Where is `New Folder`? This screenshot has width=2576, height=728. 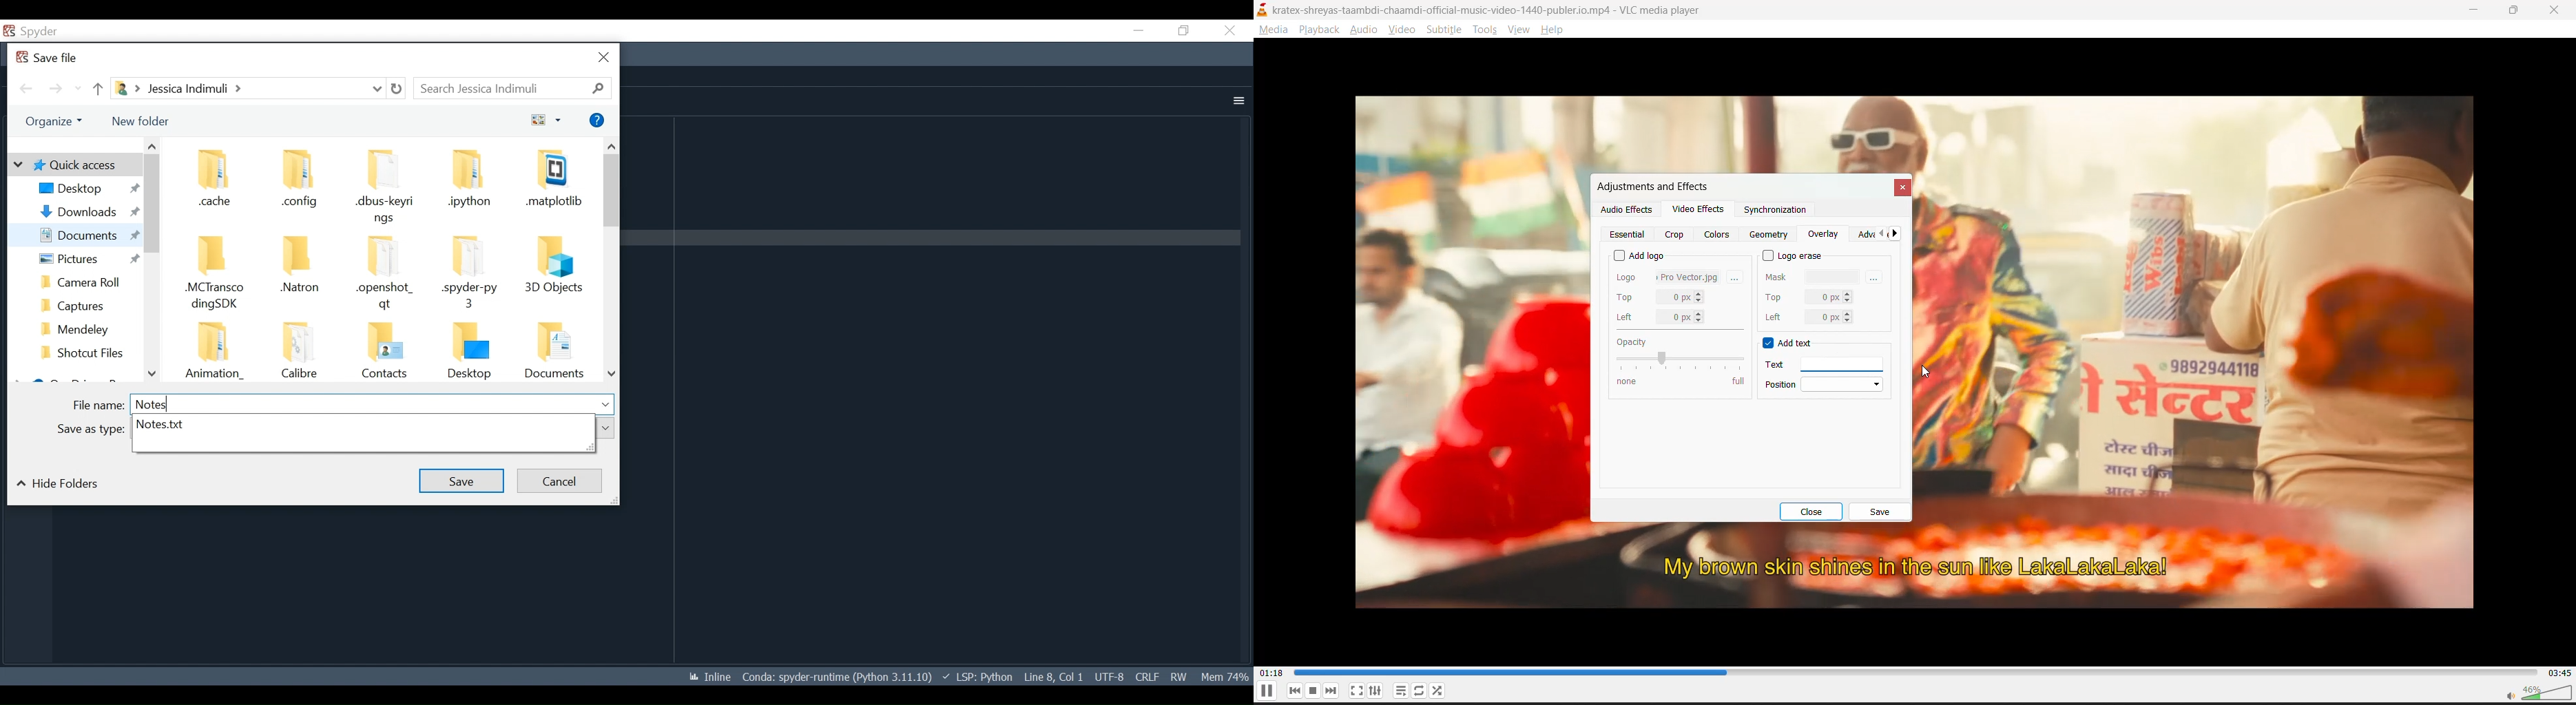
New Folder is located at coordinates (144, 120).